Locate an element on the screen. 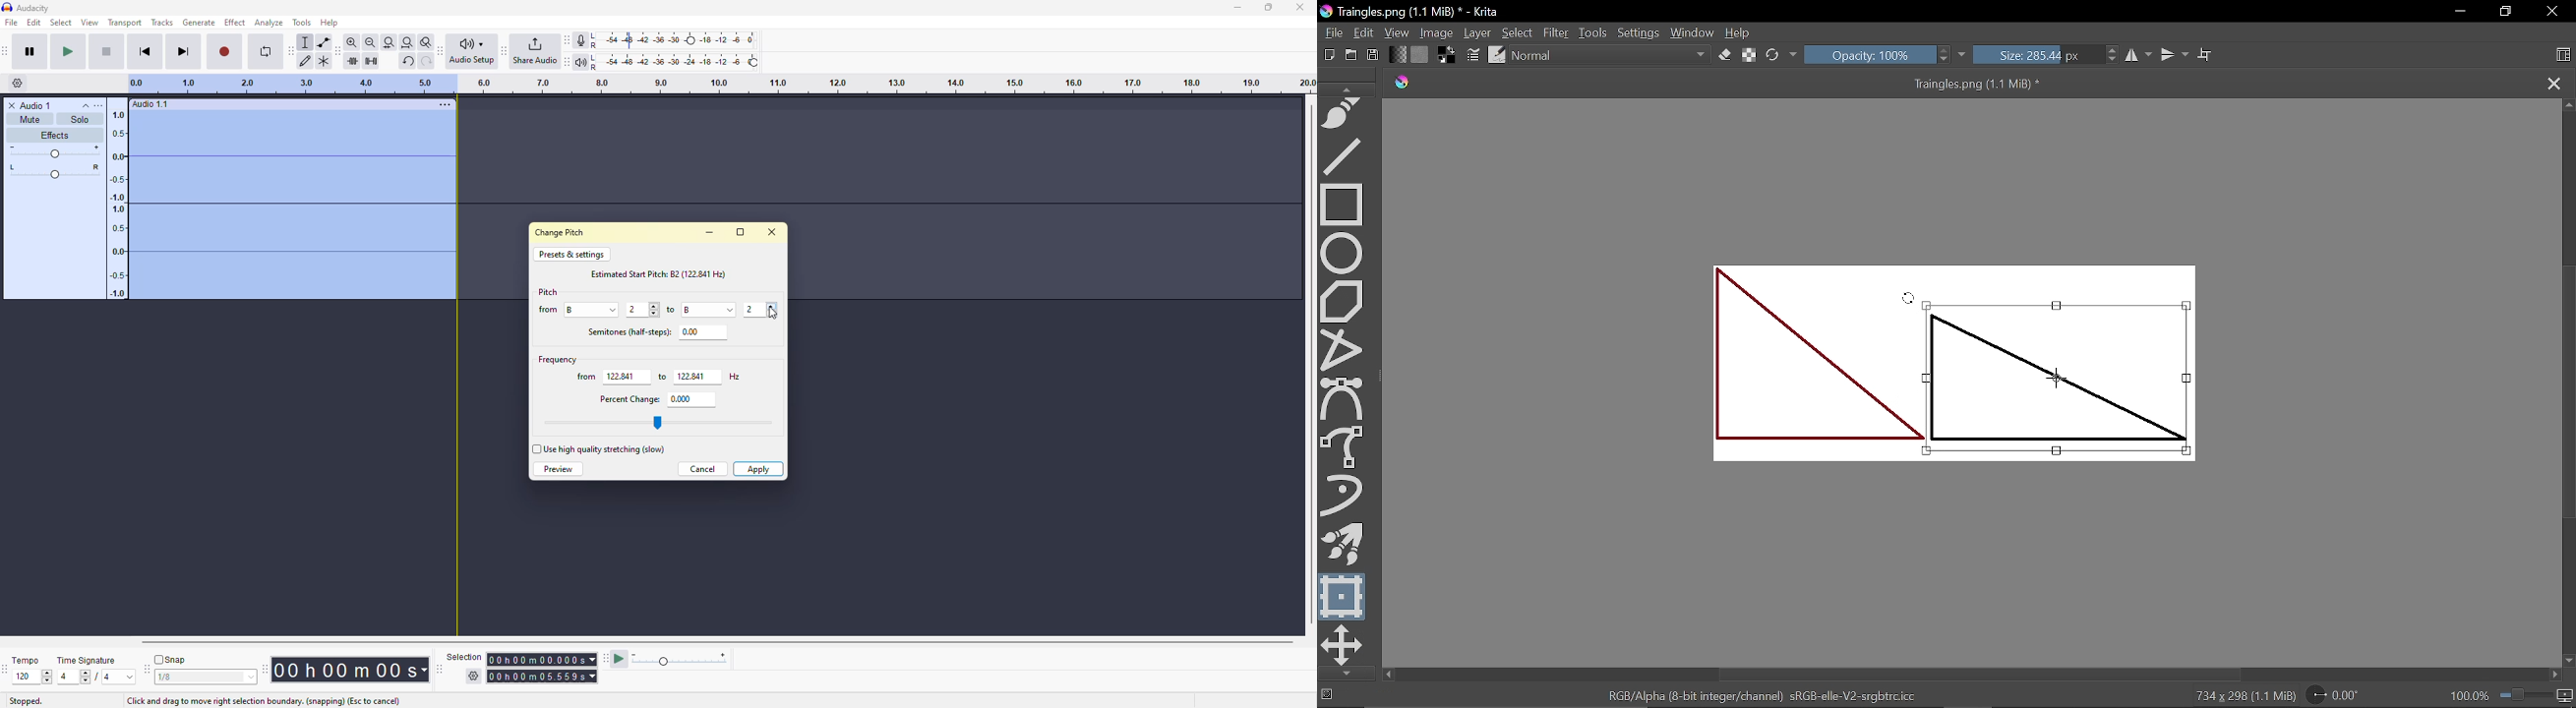  envelope tool is located at coordinates (324, 43).